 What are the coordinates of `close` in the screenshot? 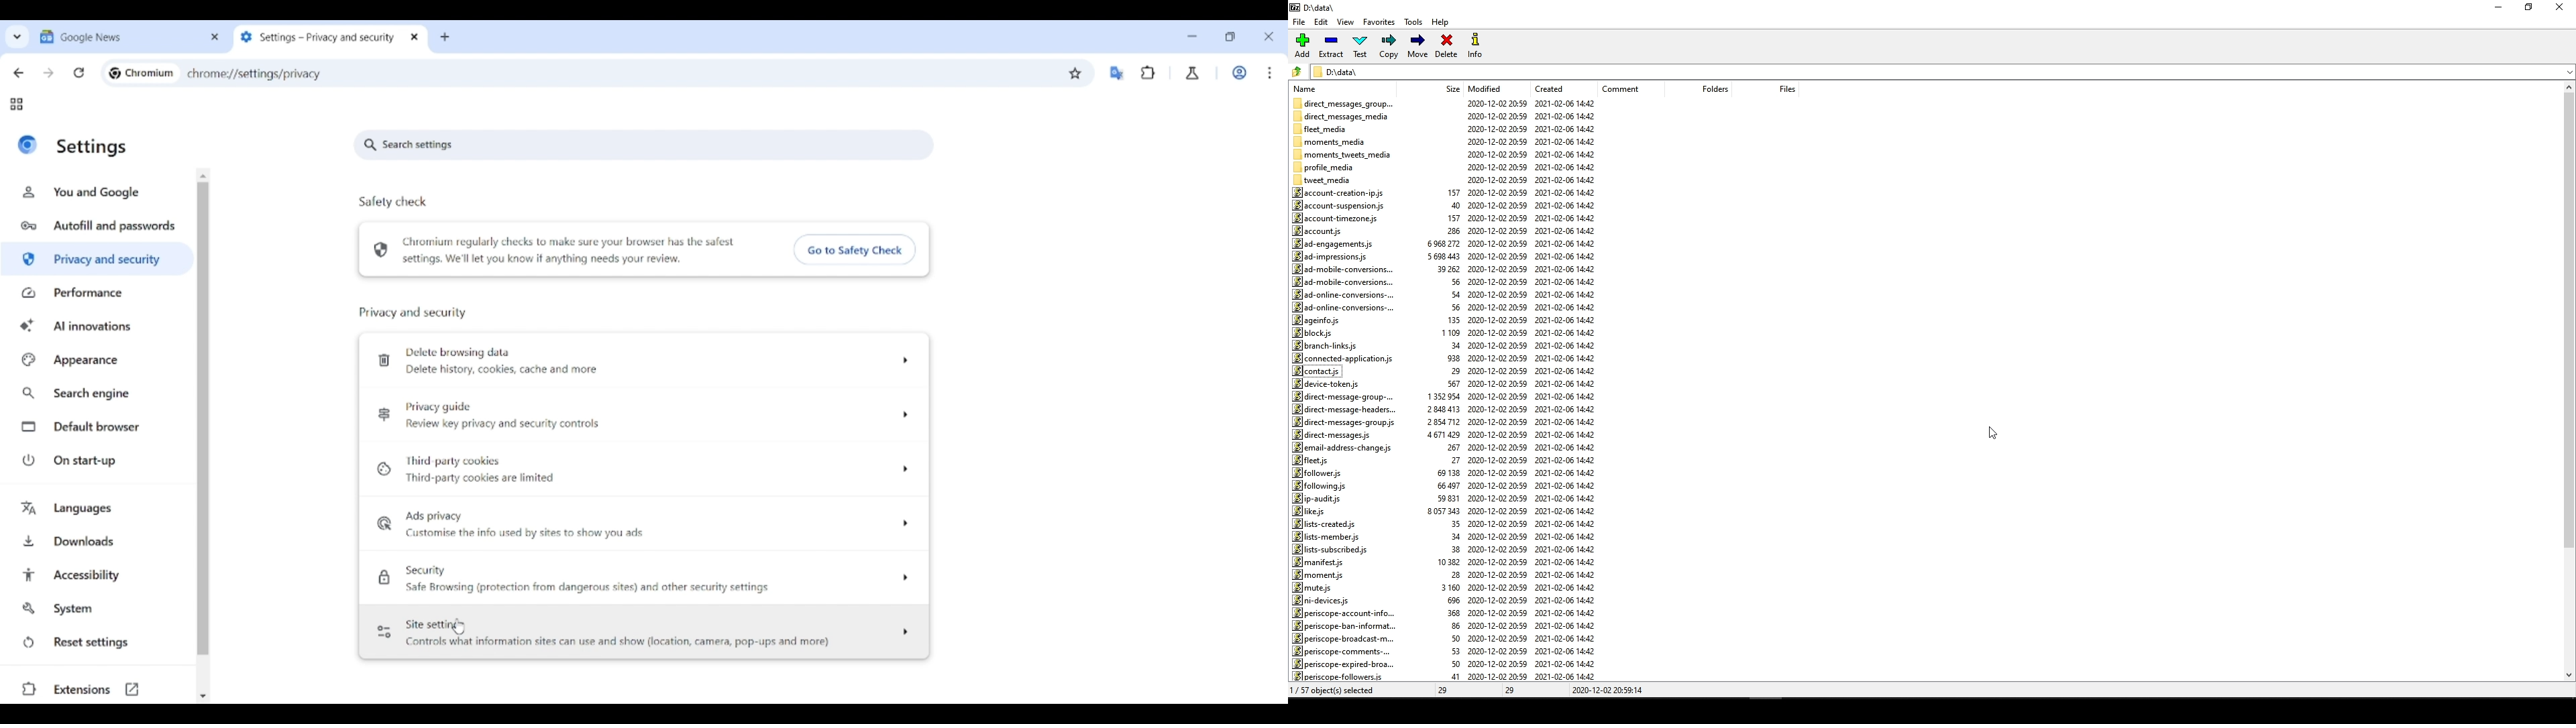 It's located at (2562, 8).